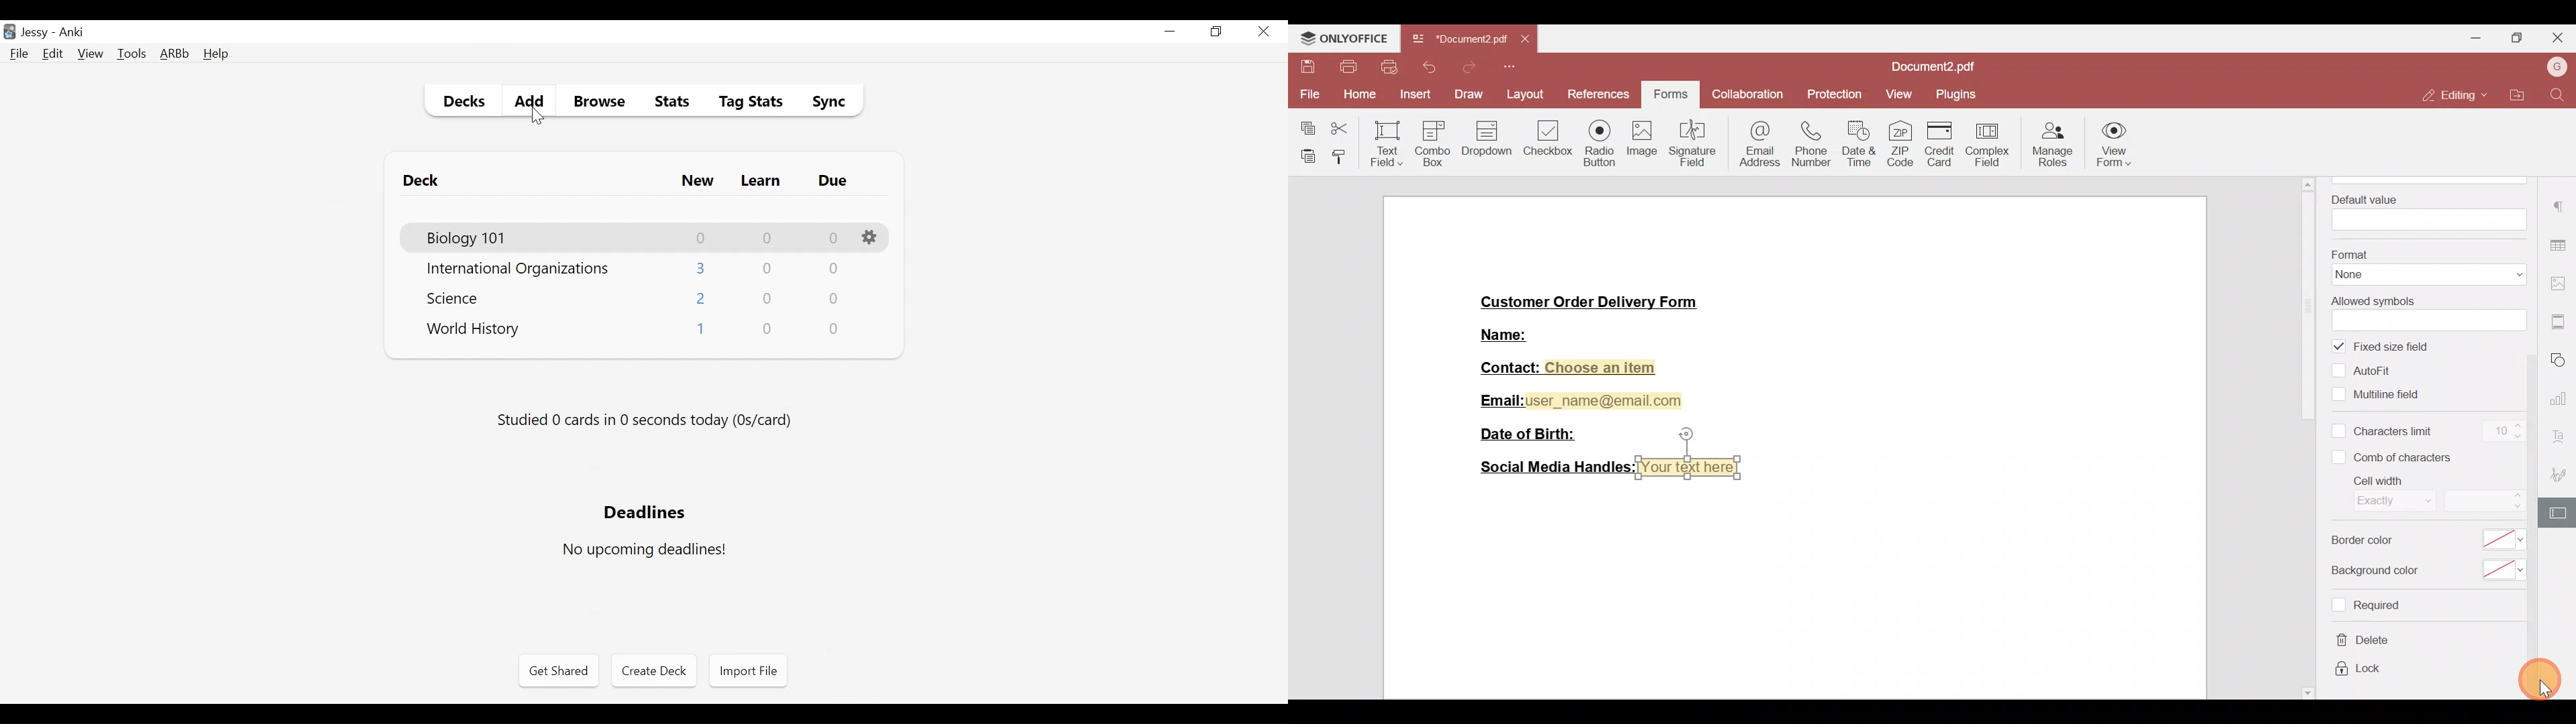 The height and width of the screenshot is (728, 2576). What do you see at coordinates (824, 103) in the screenshot?
I see `Sybc` at bounding box center [824, 103].